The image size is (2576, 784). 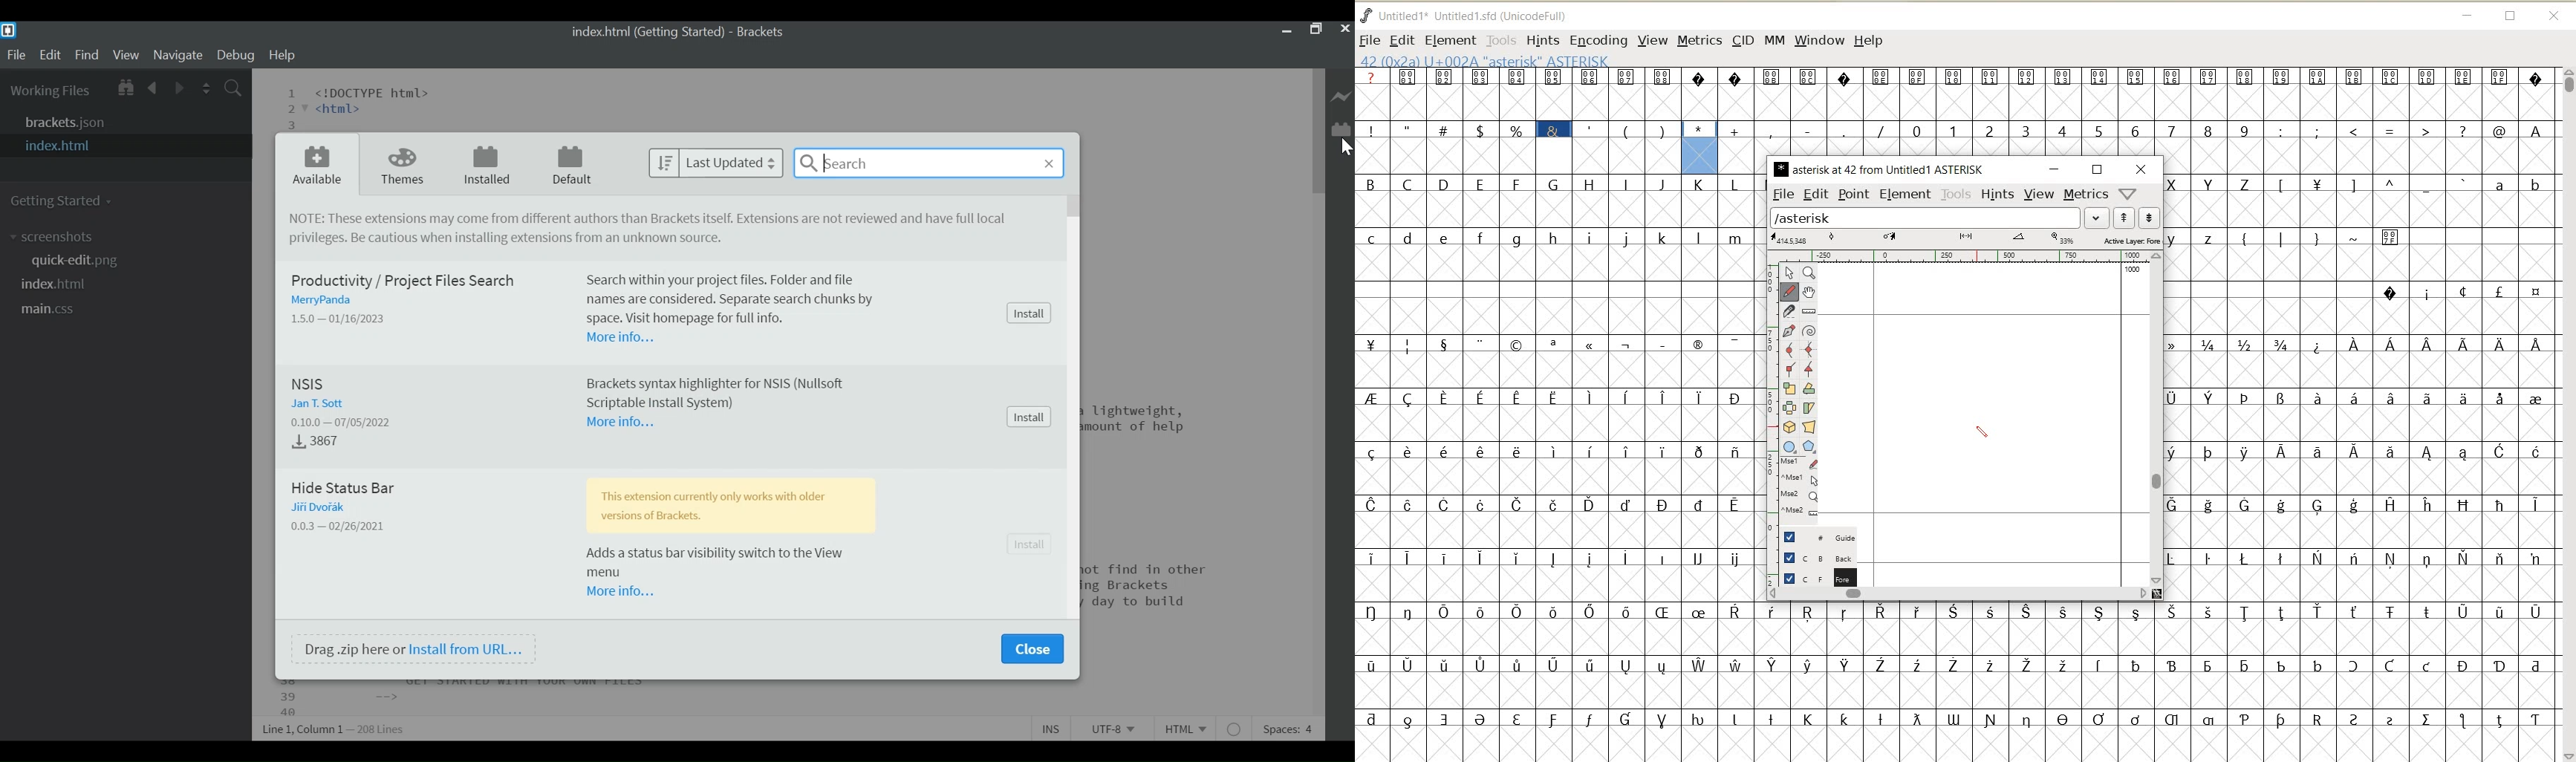 I want to click on Navigate Backward, so click(x=154, y=87).